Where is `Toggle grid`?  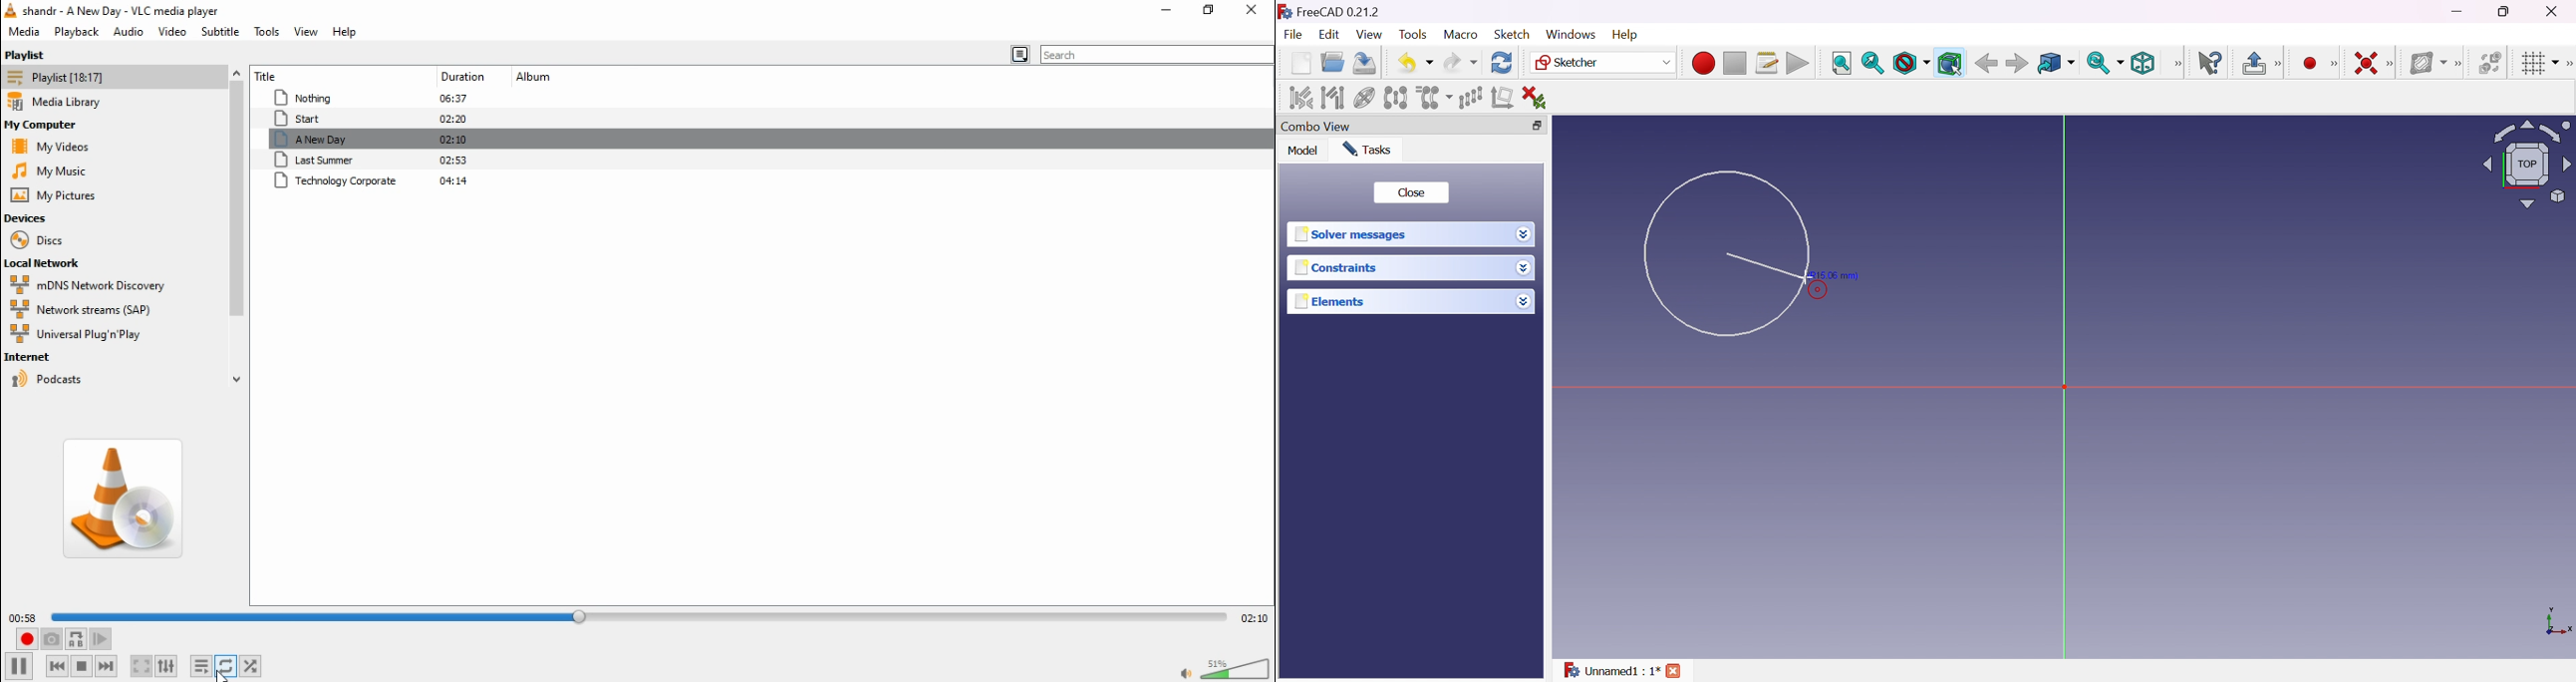 Toggle grid is located at coordinates (2539, 62).